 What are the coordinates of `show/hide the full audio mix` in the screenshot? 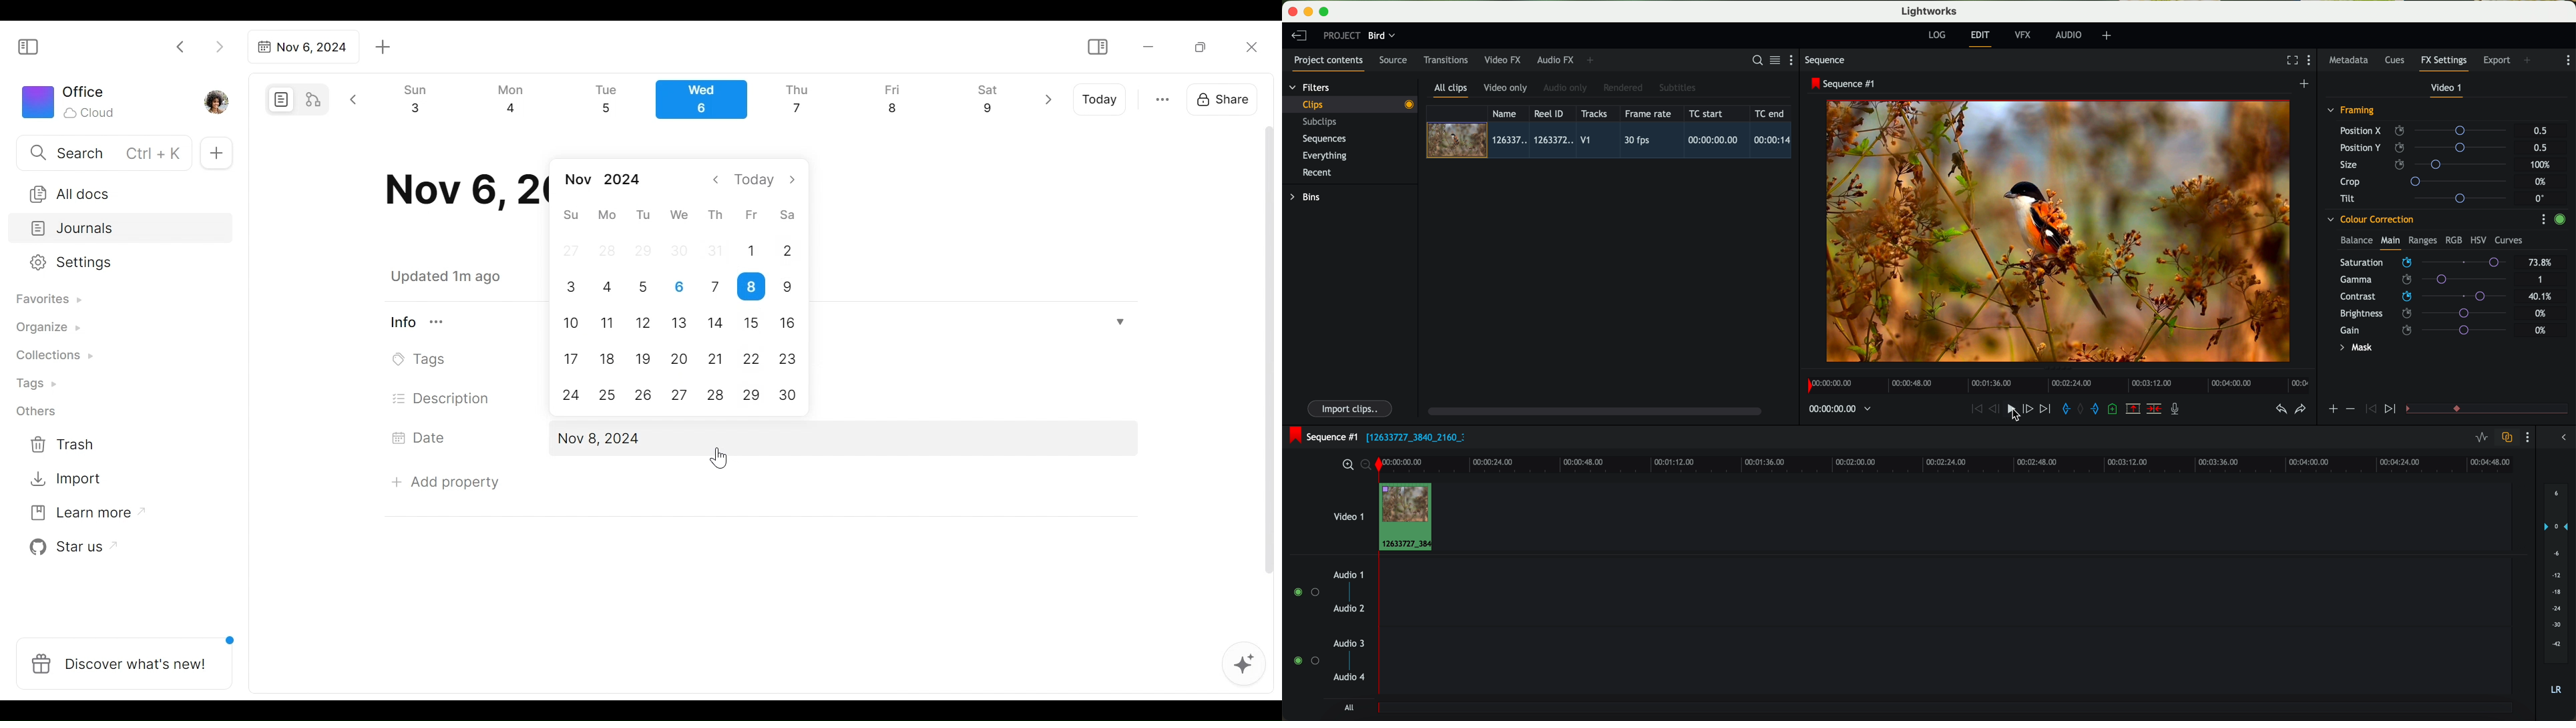 It's located at (2561, 438).